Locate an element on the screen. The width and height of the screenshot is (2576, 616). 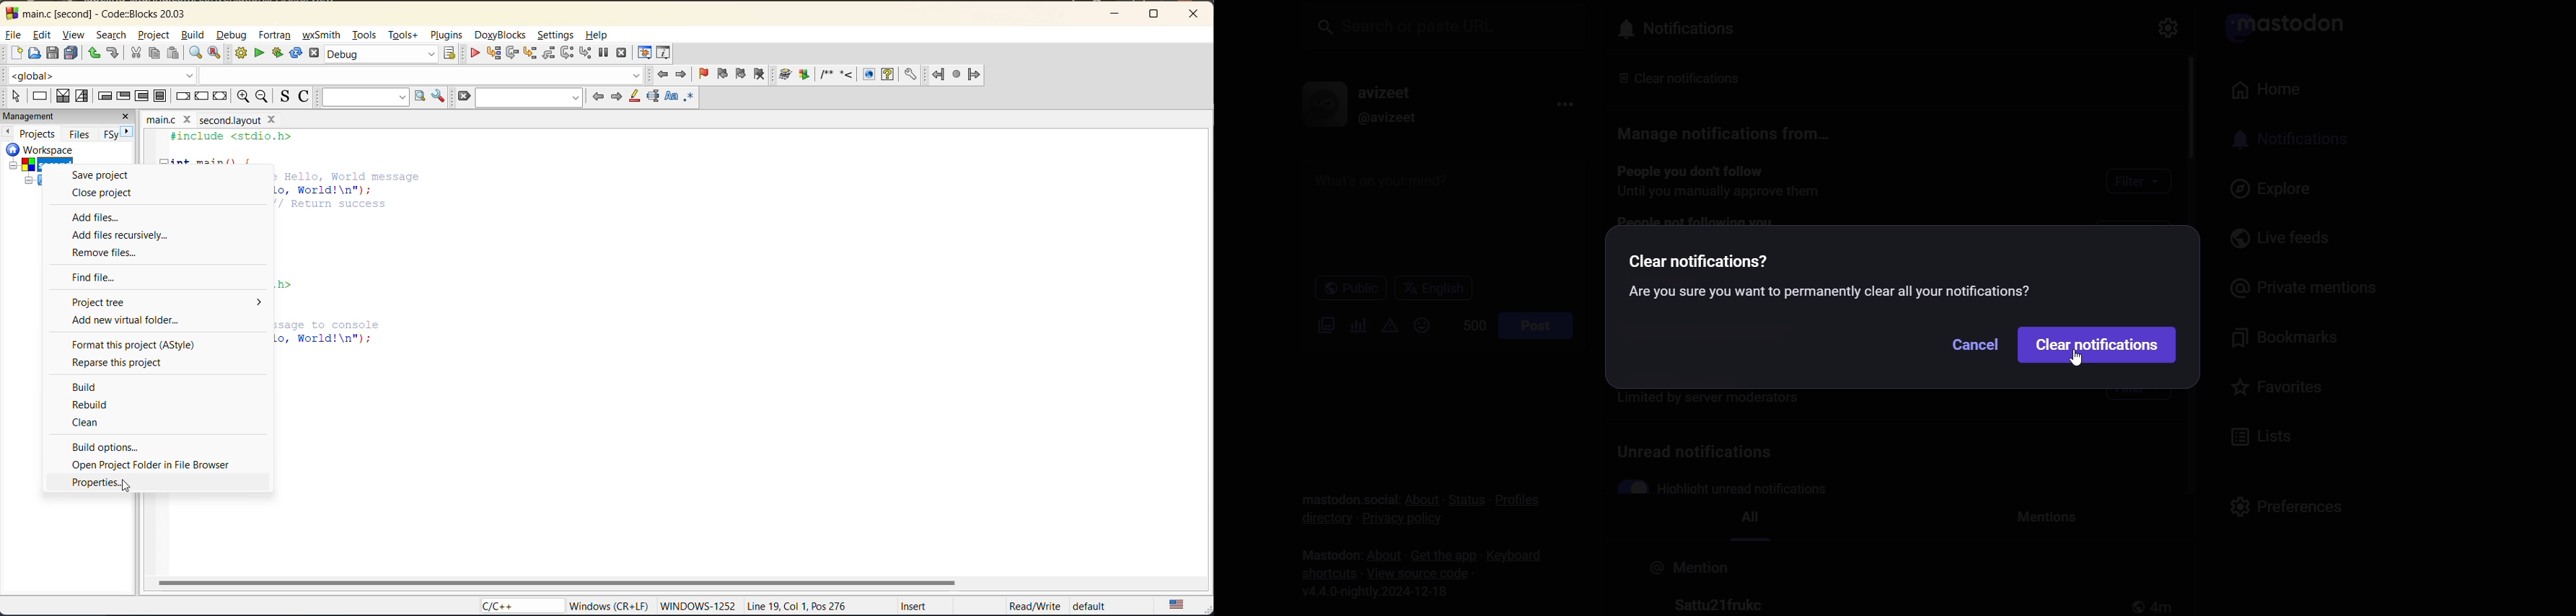
previous is located at coordinates (599, 98).